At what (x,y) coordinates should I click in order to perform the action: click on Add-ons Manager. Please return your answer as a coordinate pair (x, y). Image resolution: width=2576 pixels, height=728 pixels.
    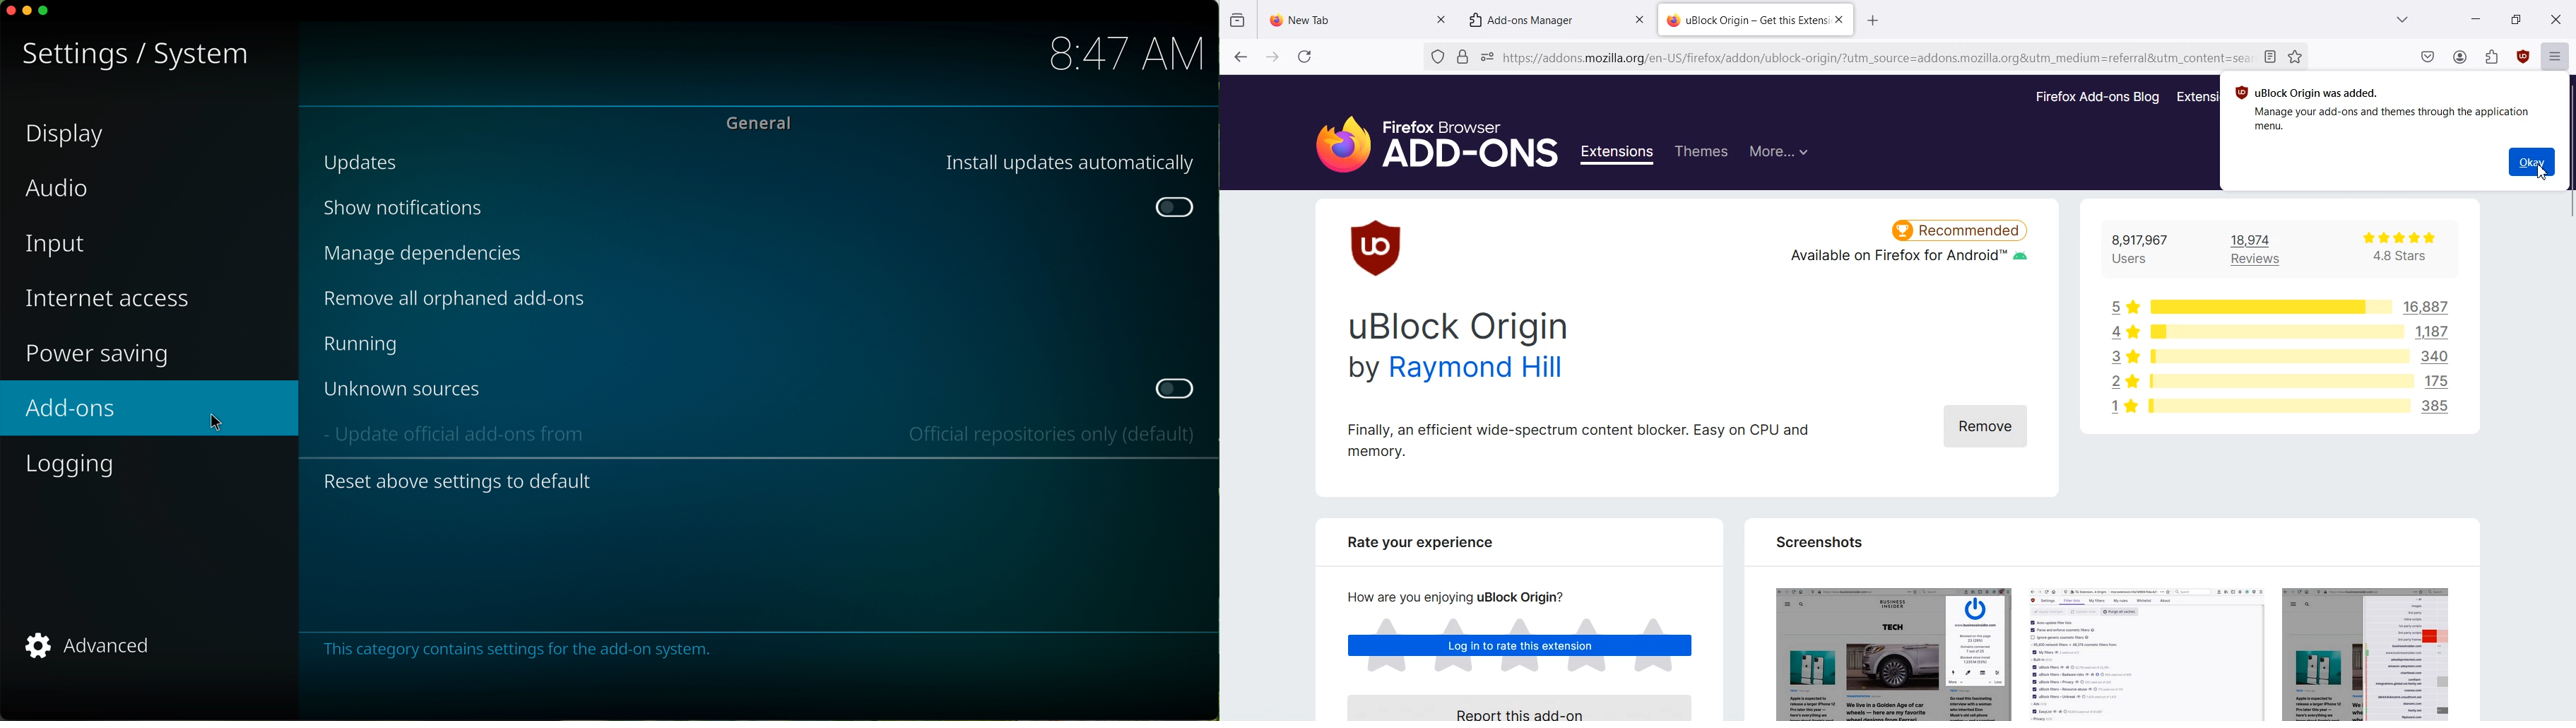
    Looking at the image, I should click on (1528, 19).